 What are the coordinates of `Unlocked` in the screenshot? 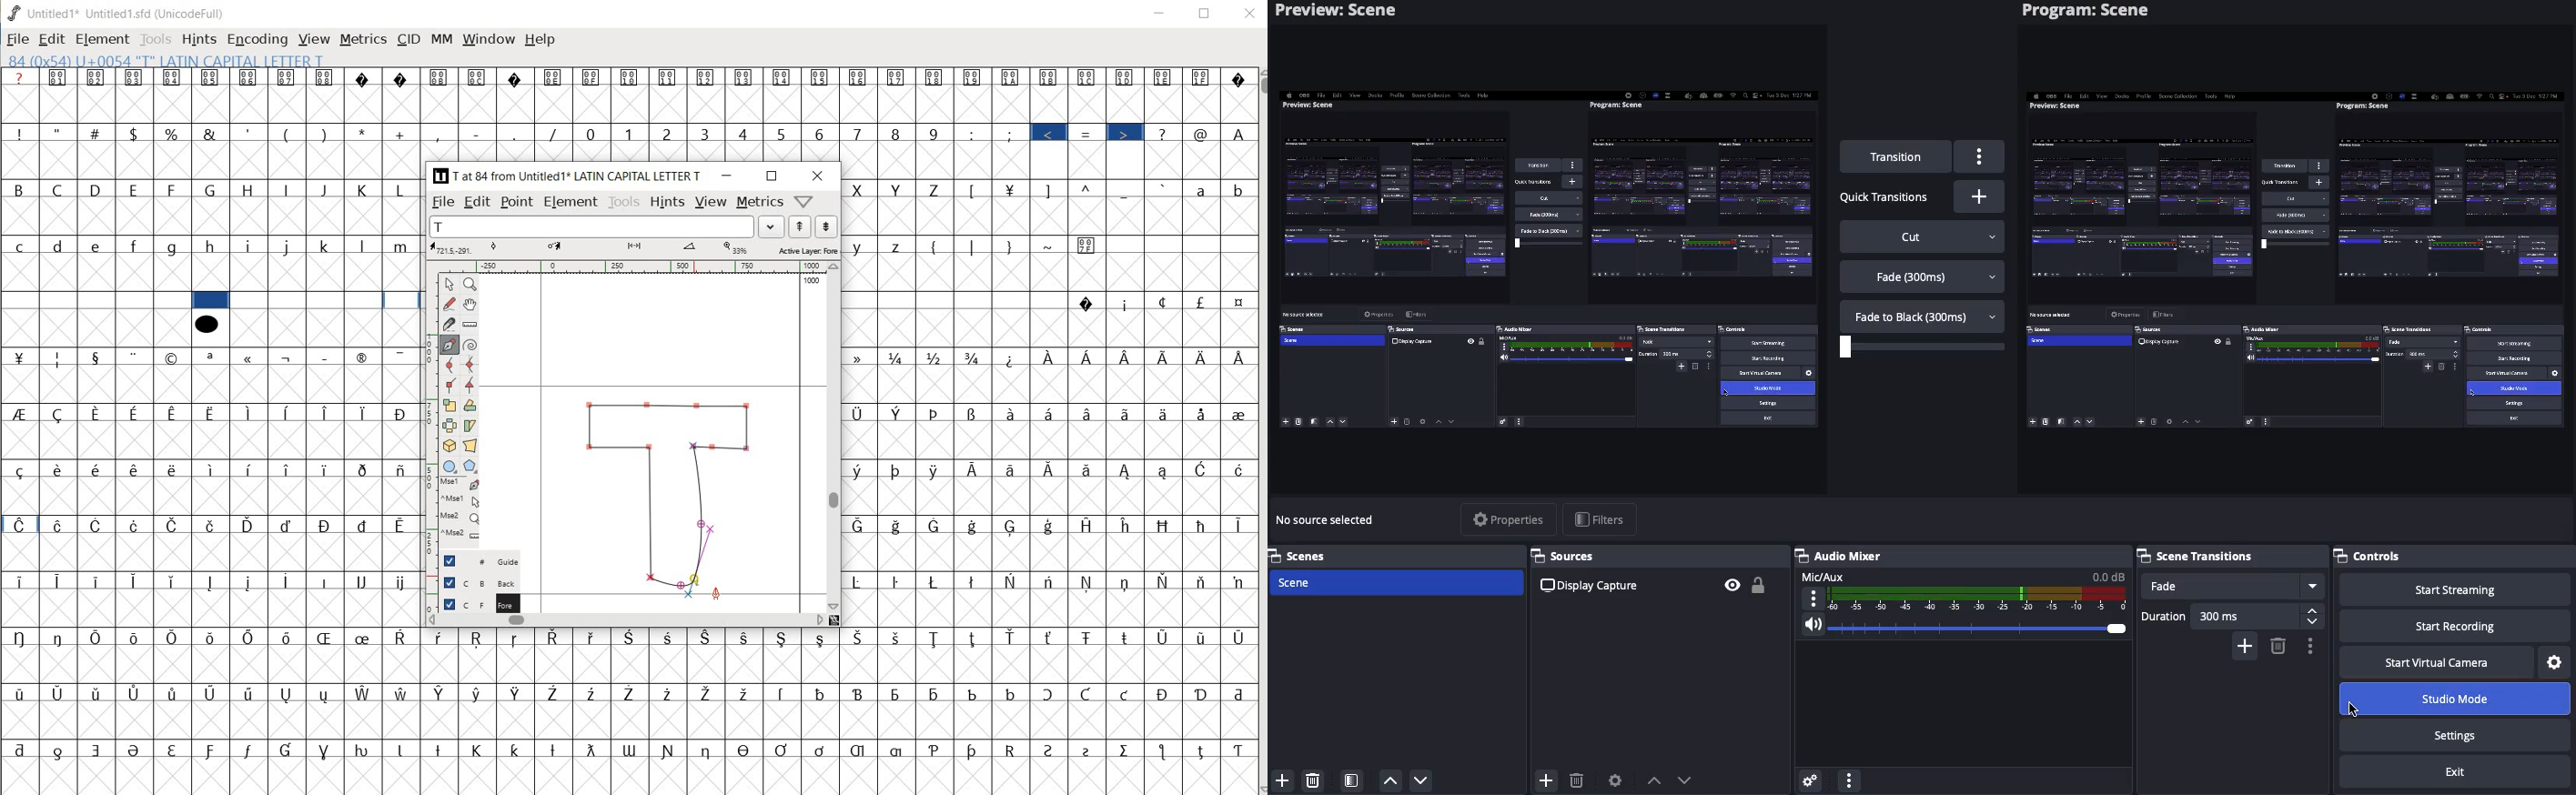 It's located at (1758, 584).